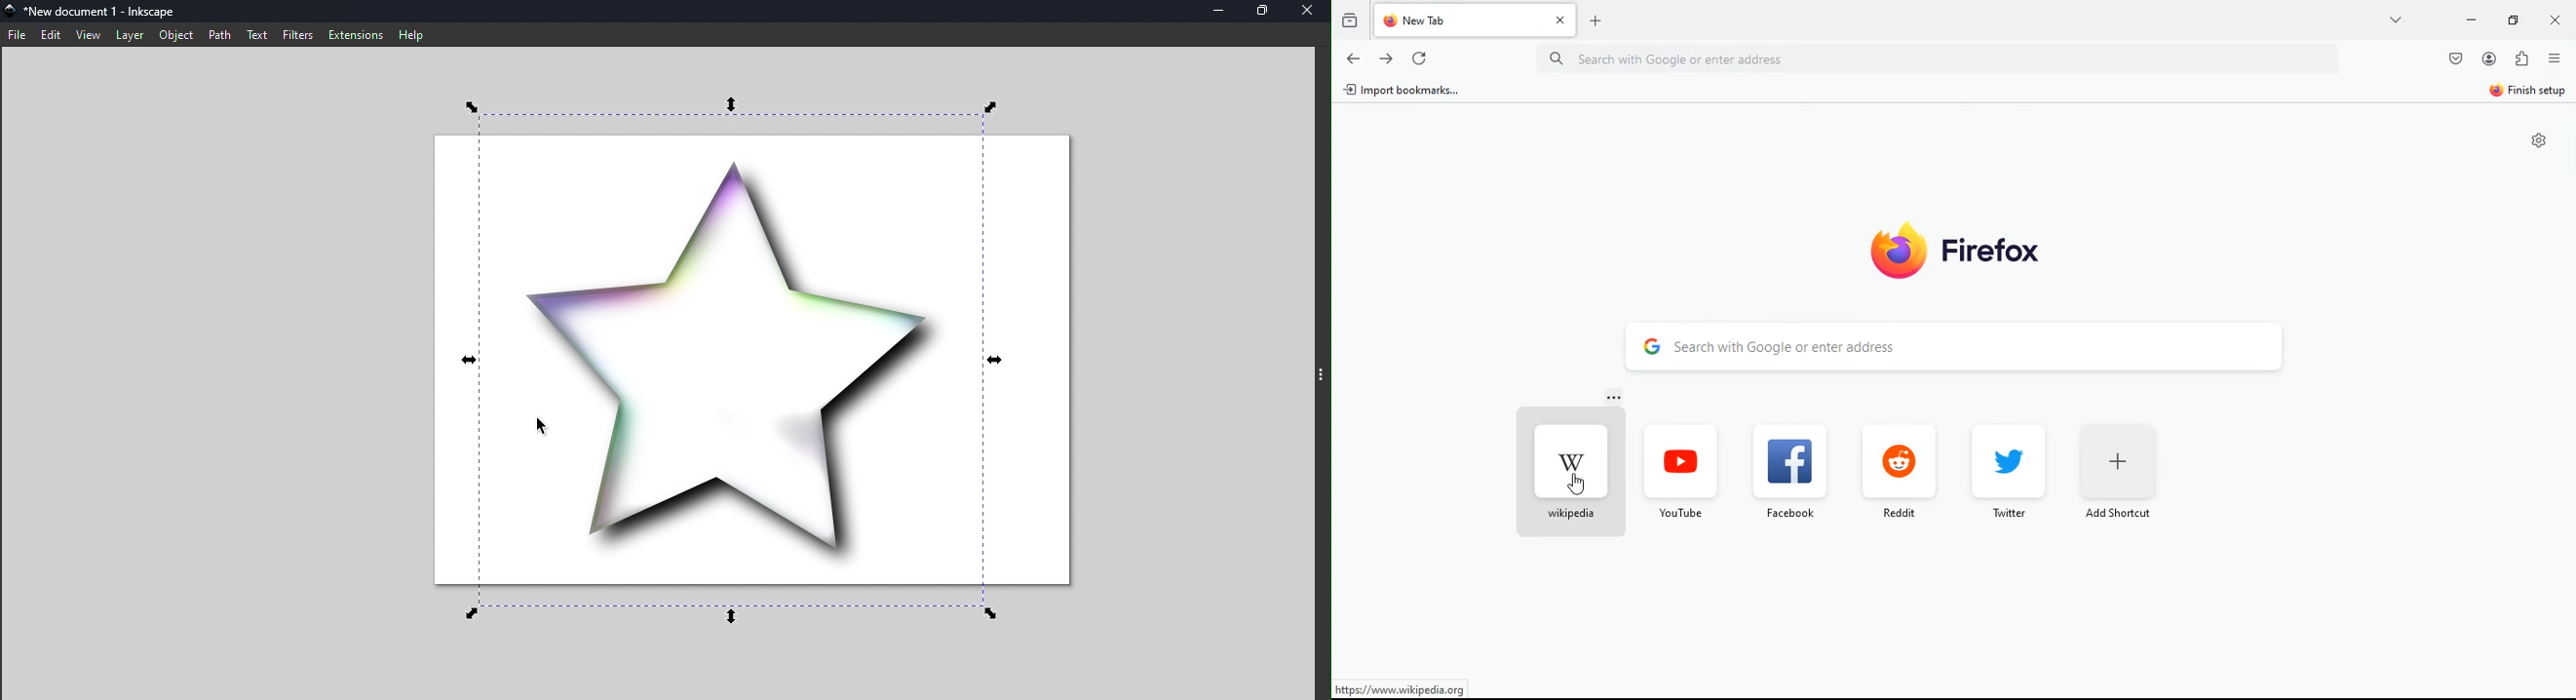 Image resolution: width=2576 pixels, height=700 pixels. What do you see at coordinates (2523, 89) in the screenshot?
I see `finish setup` at bounding box center [2523, 89].